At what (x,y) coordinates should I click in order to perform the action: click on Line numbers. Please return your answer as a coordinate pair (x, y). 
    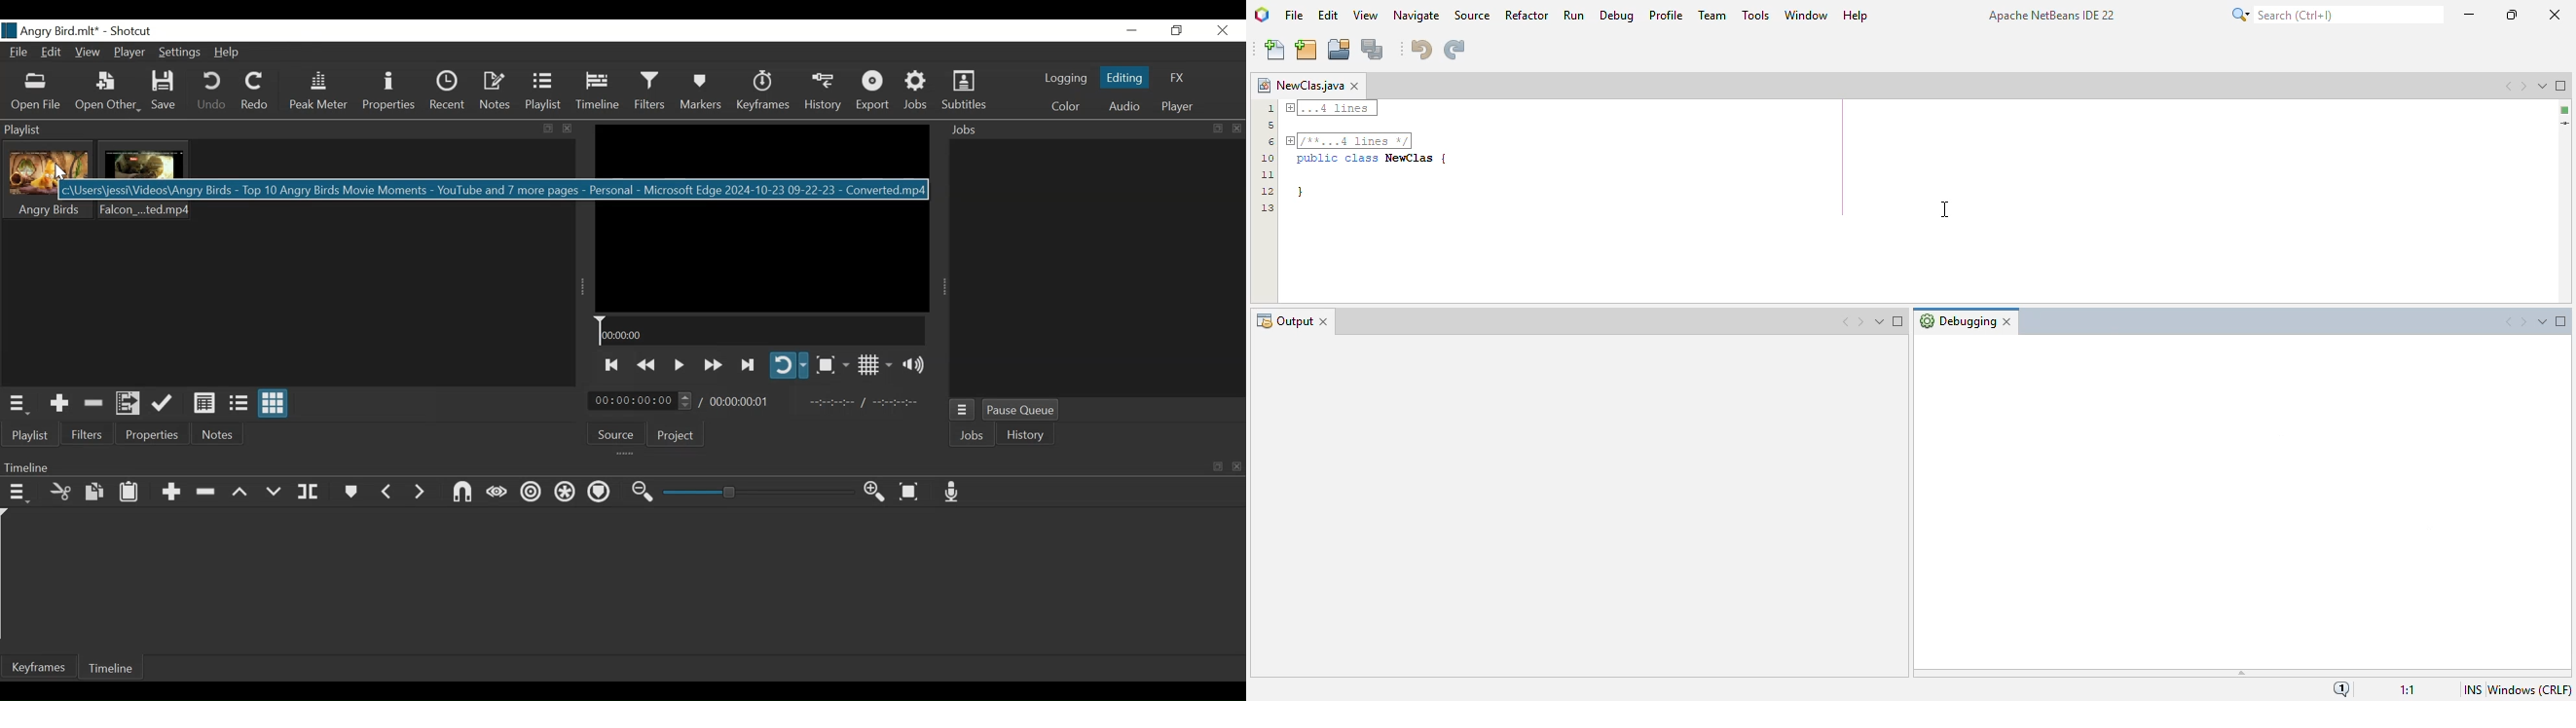
    Looking at the image, I should click on (1262, 155).